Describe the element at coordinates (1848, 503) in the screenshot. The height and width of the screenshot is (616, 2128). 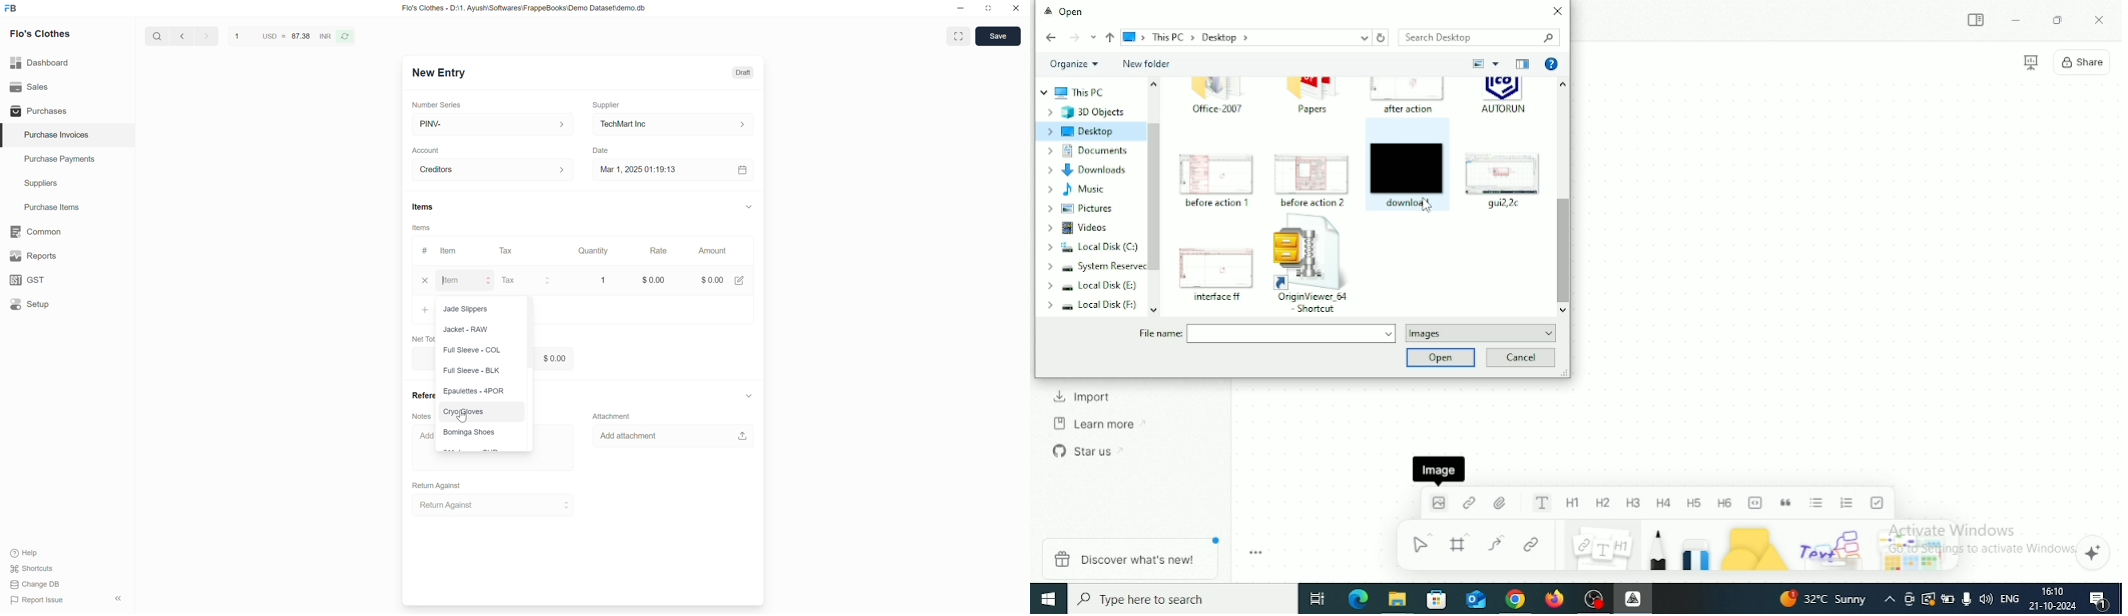
I see `Numbered list` at that location.